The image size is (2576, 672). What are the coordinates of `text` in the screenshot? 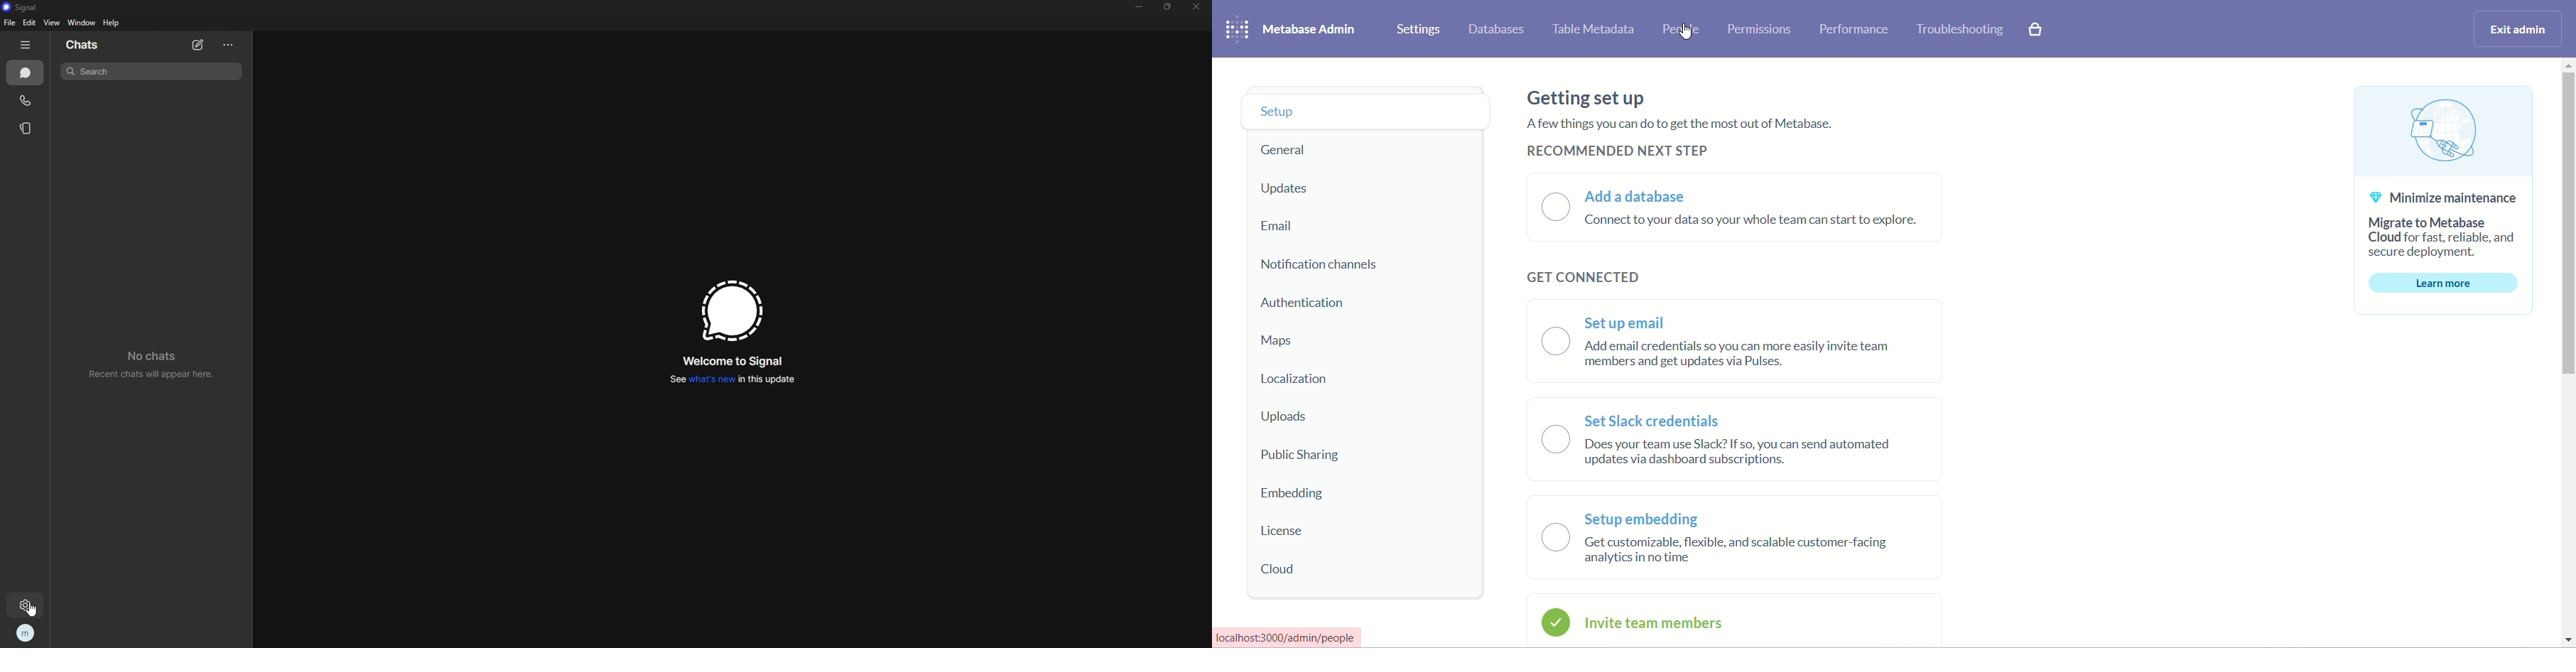 It's located at (1748, 357).